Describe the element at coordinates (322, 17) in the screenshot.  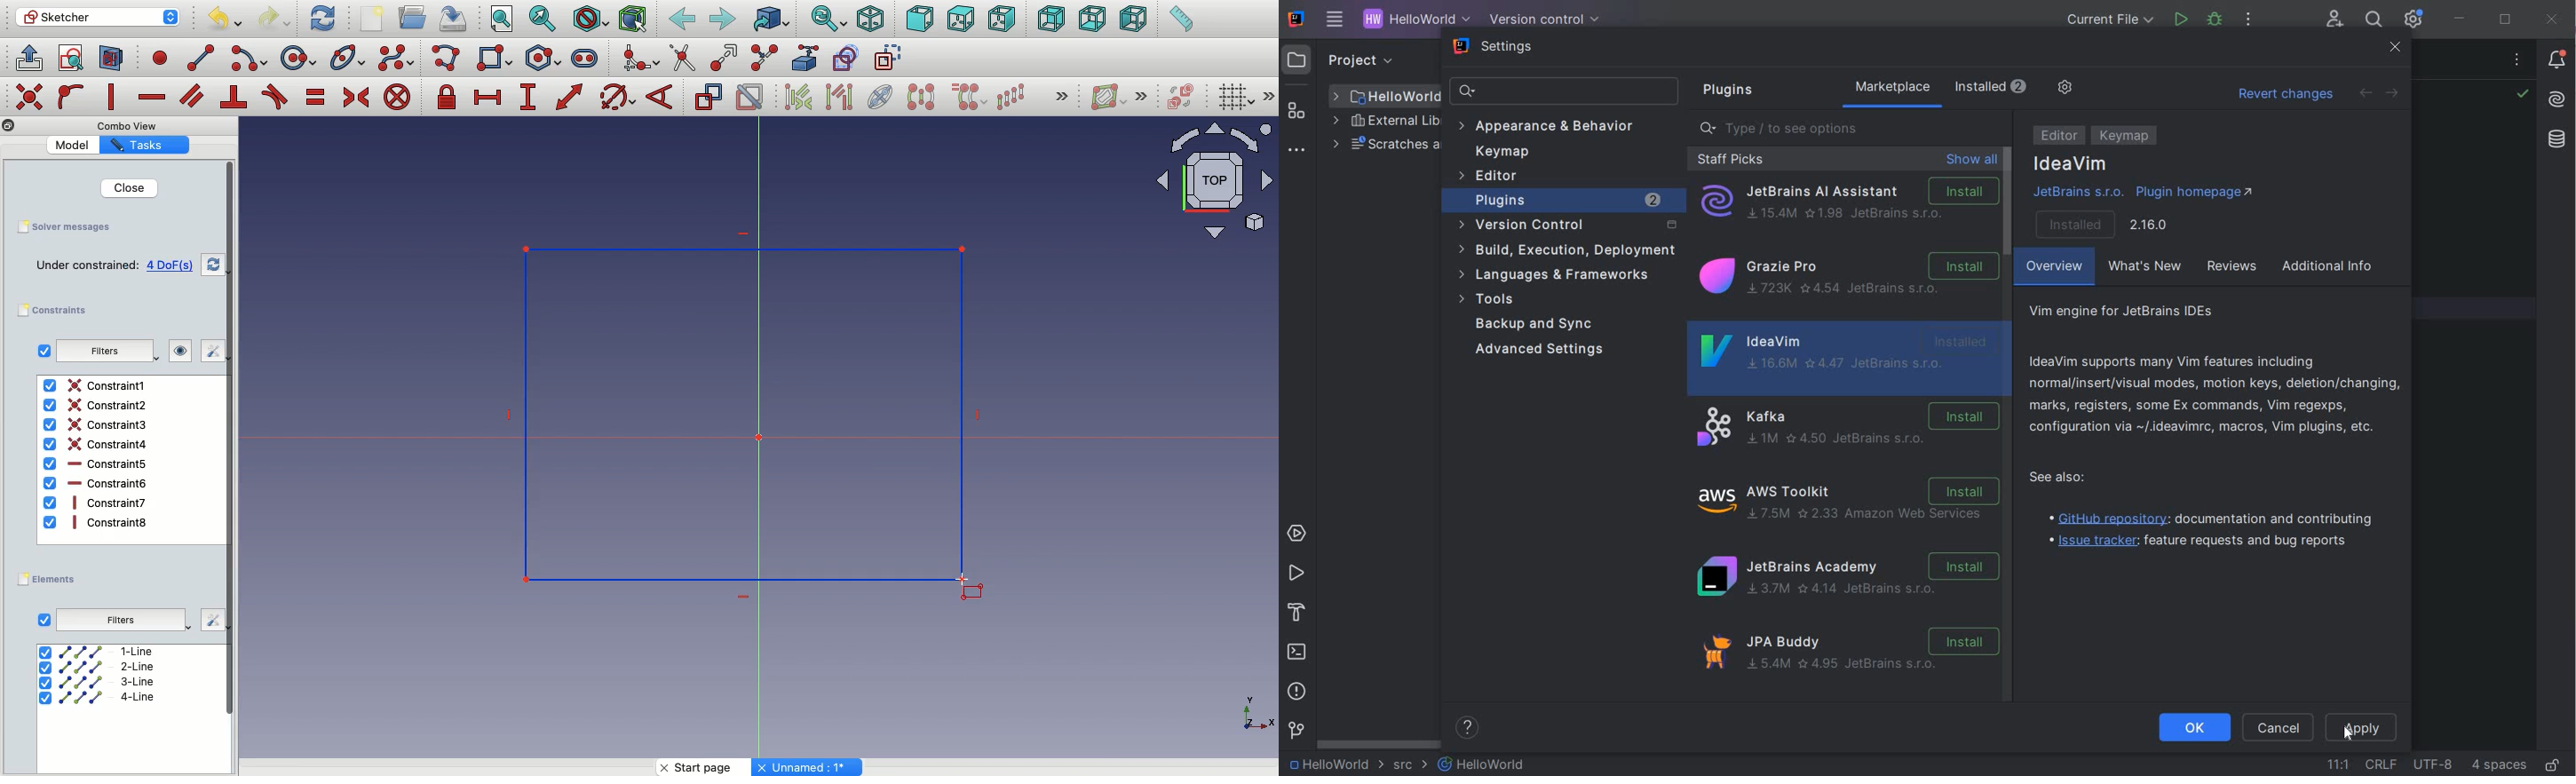
I see `Refresh` at that location.